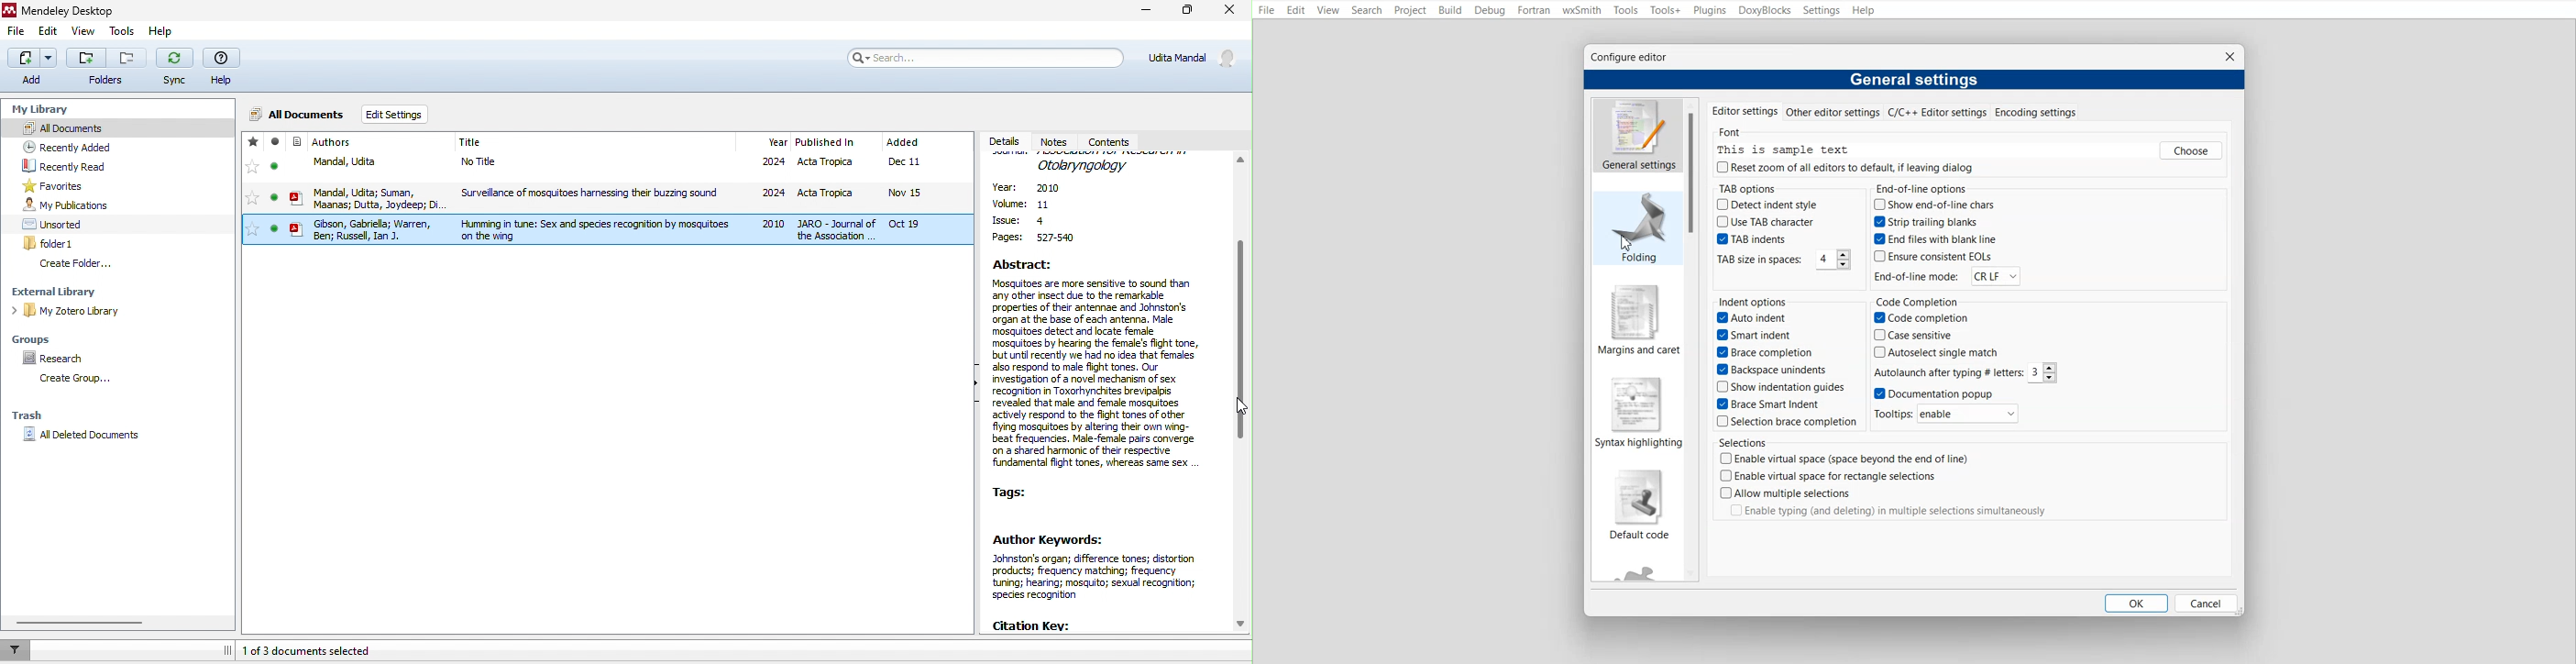 Image resolution: width=2576 pixels, height=672 pixels. What do you see at coordinates (29, 417) in the screenshot?
I see `trash` at bounding box center [29, 417].